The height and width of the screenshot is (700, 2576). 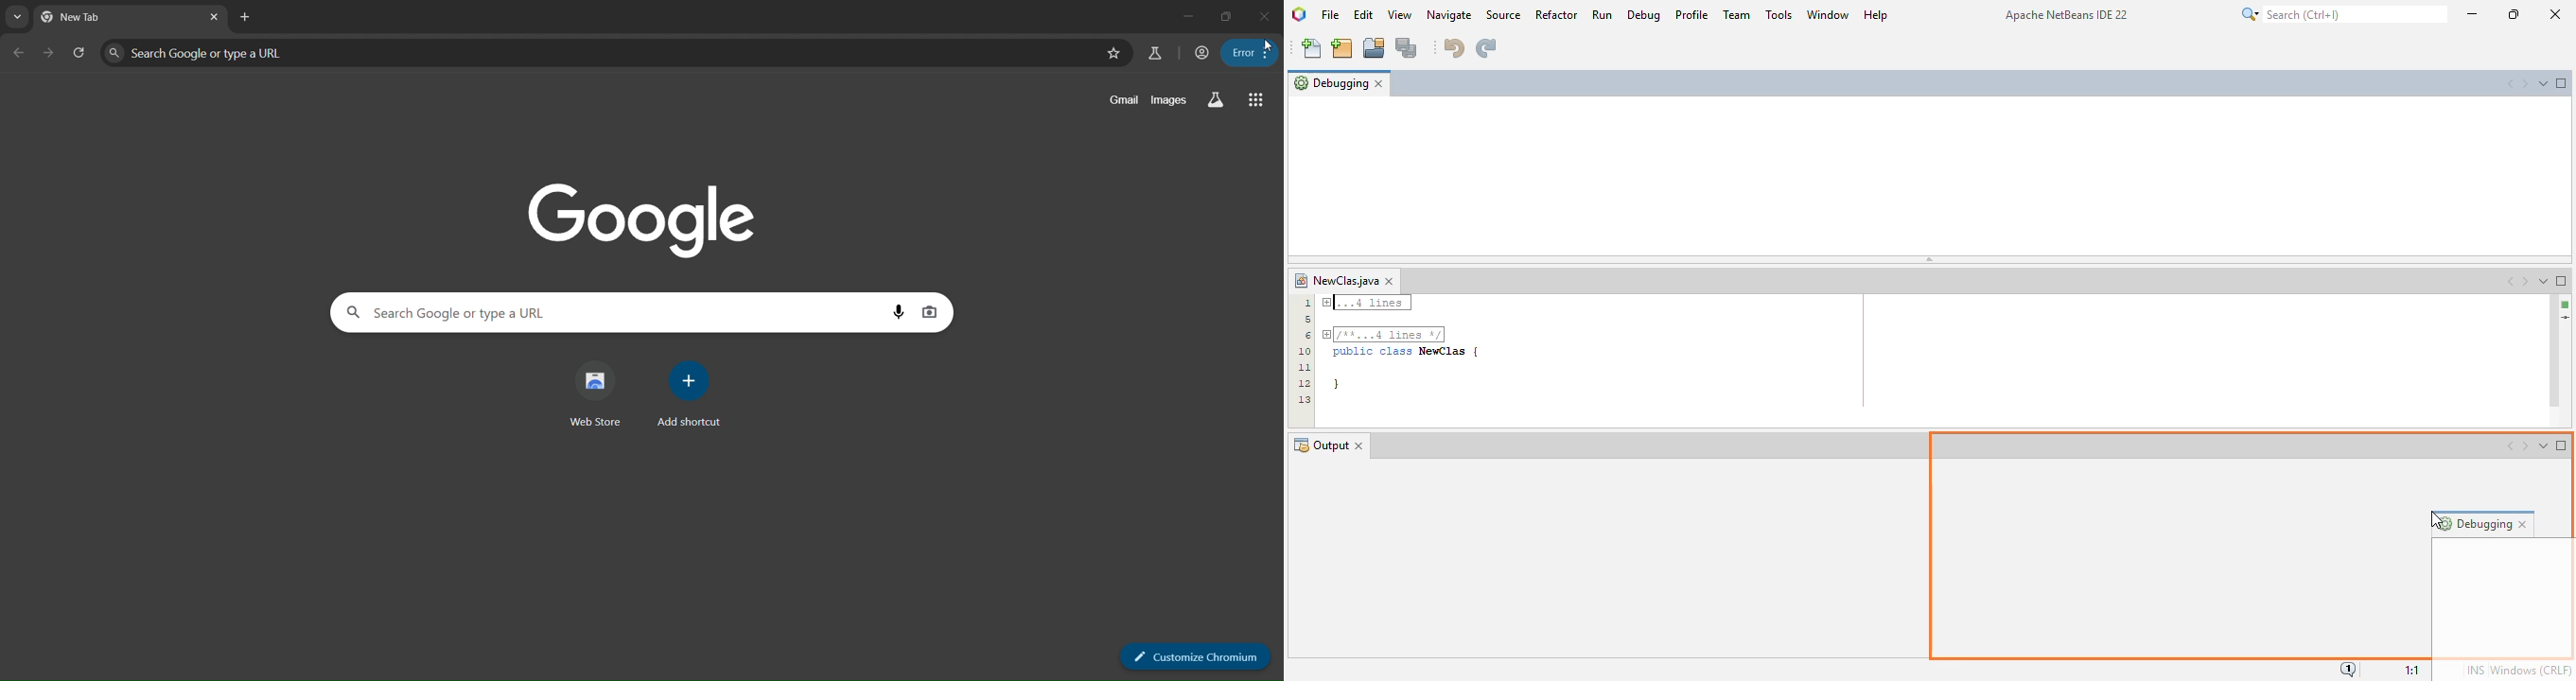 What do you see at coordinates (2343, 14) in the screenshot?
I see `search (Ctrl + I)` at bounding box center [2343, 14].